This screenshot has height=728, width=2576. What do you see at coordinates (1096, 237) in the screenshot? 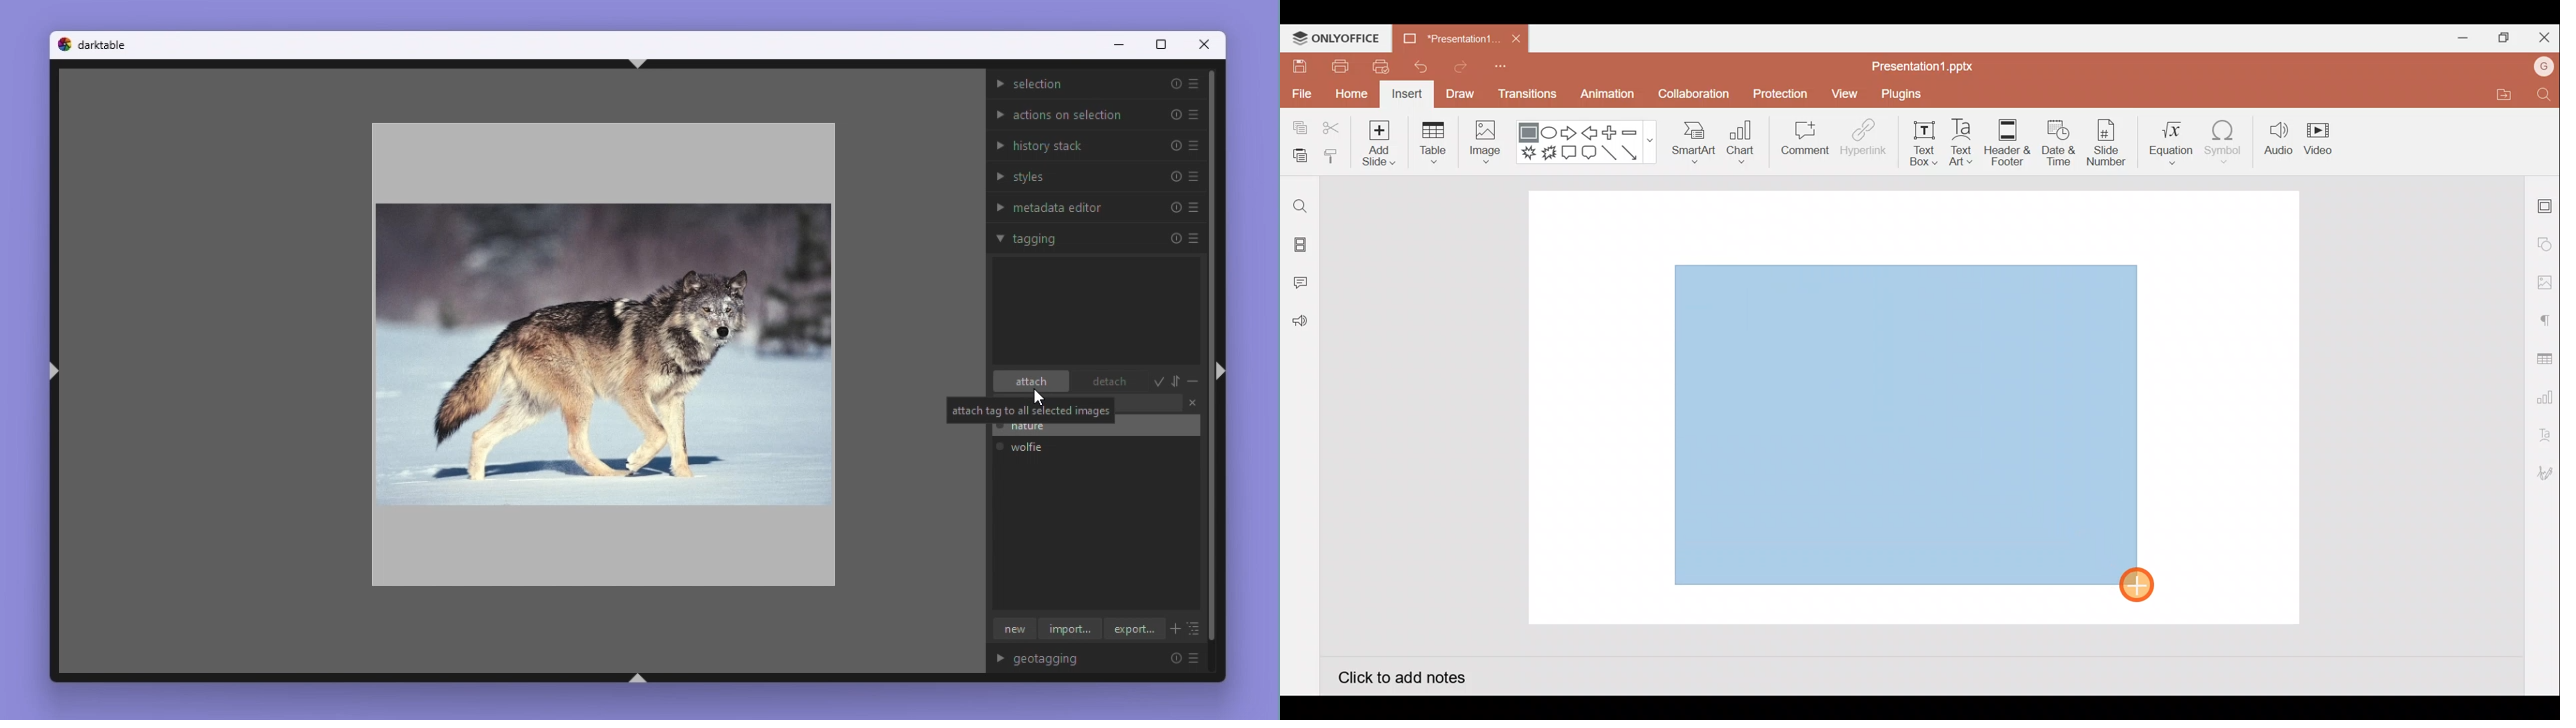
I see `Tagging` at bounding box center [1096, 237].